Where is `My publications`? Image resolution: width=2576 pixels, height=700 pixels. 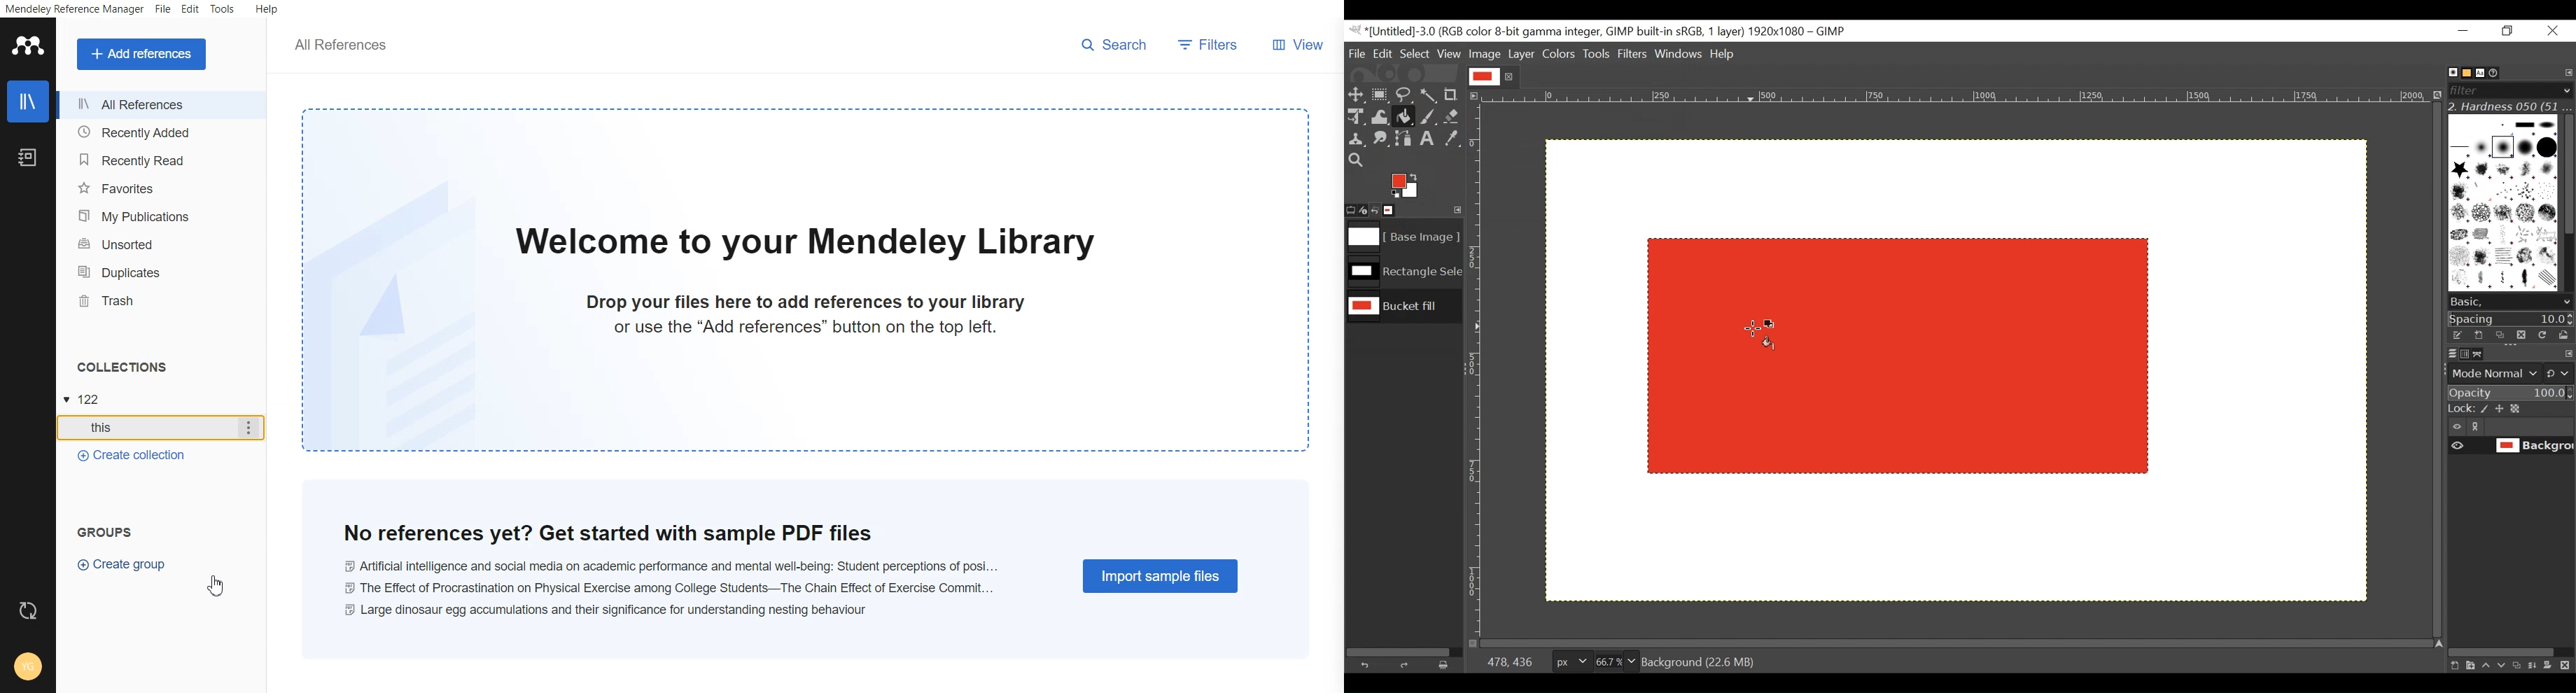
My publications is located at coordinates (161, 216).